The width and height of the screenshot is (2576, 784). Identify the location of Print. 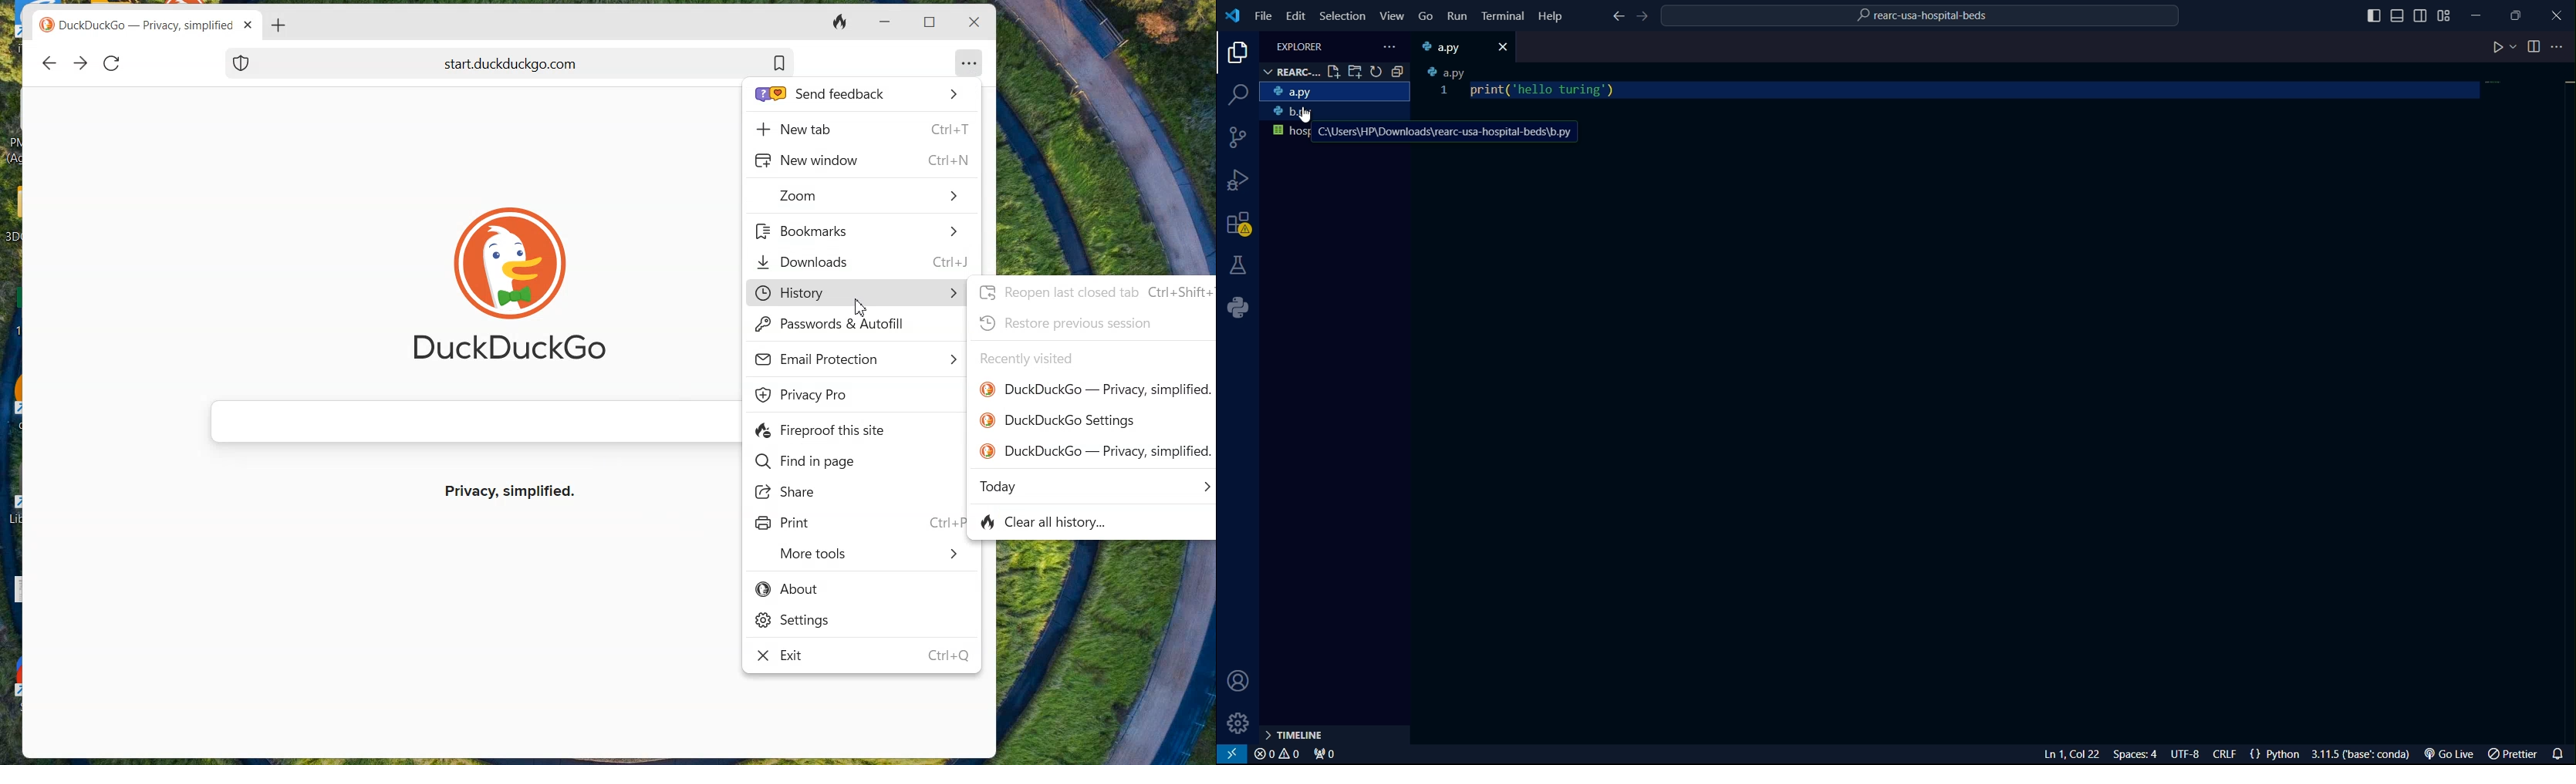
(784, 524).